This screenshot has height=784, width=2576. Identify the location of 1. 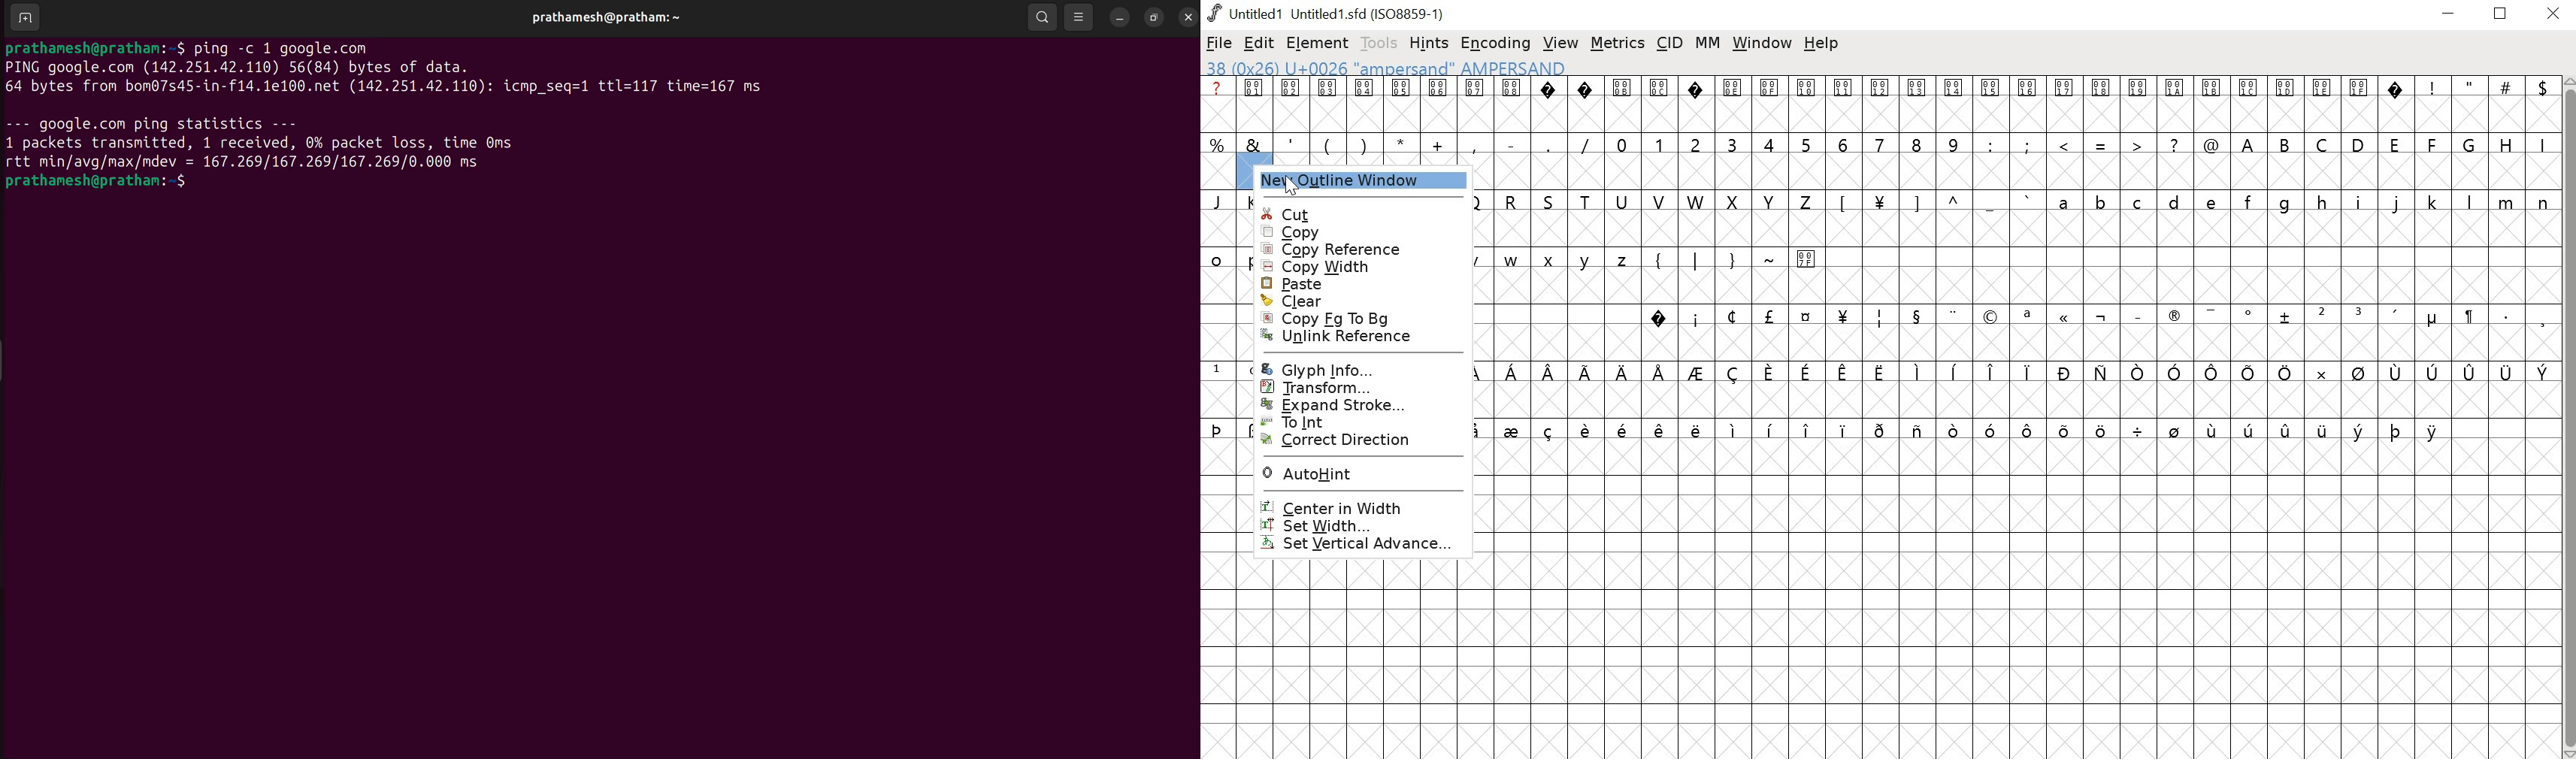
(1218, 370).